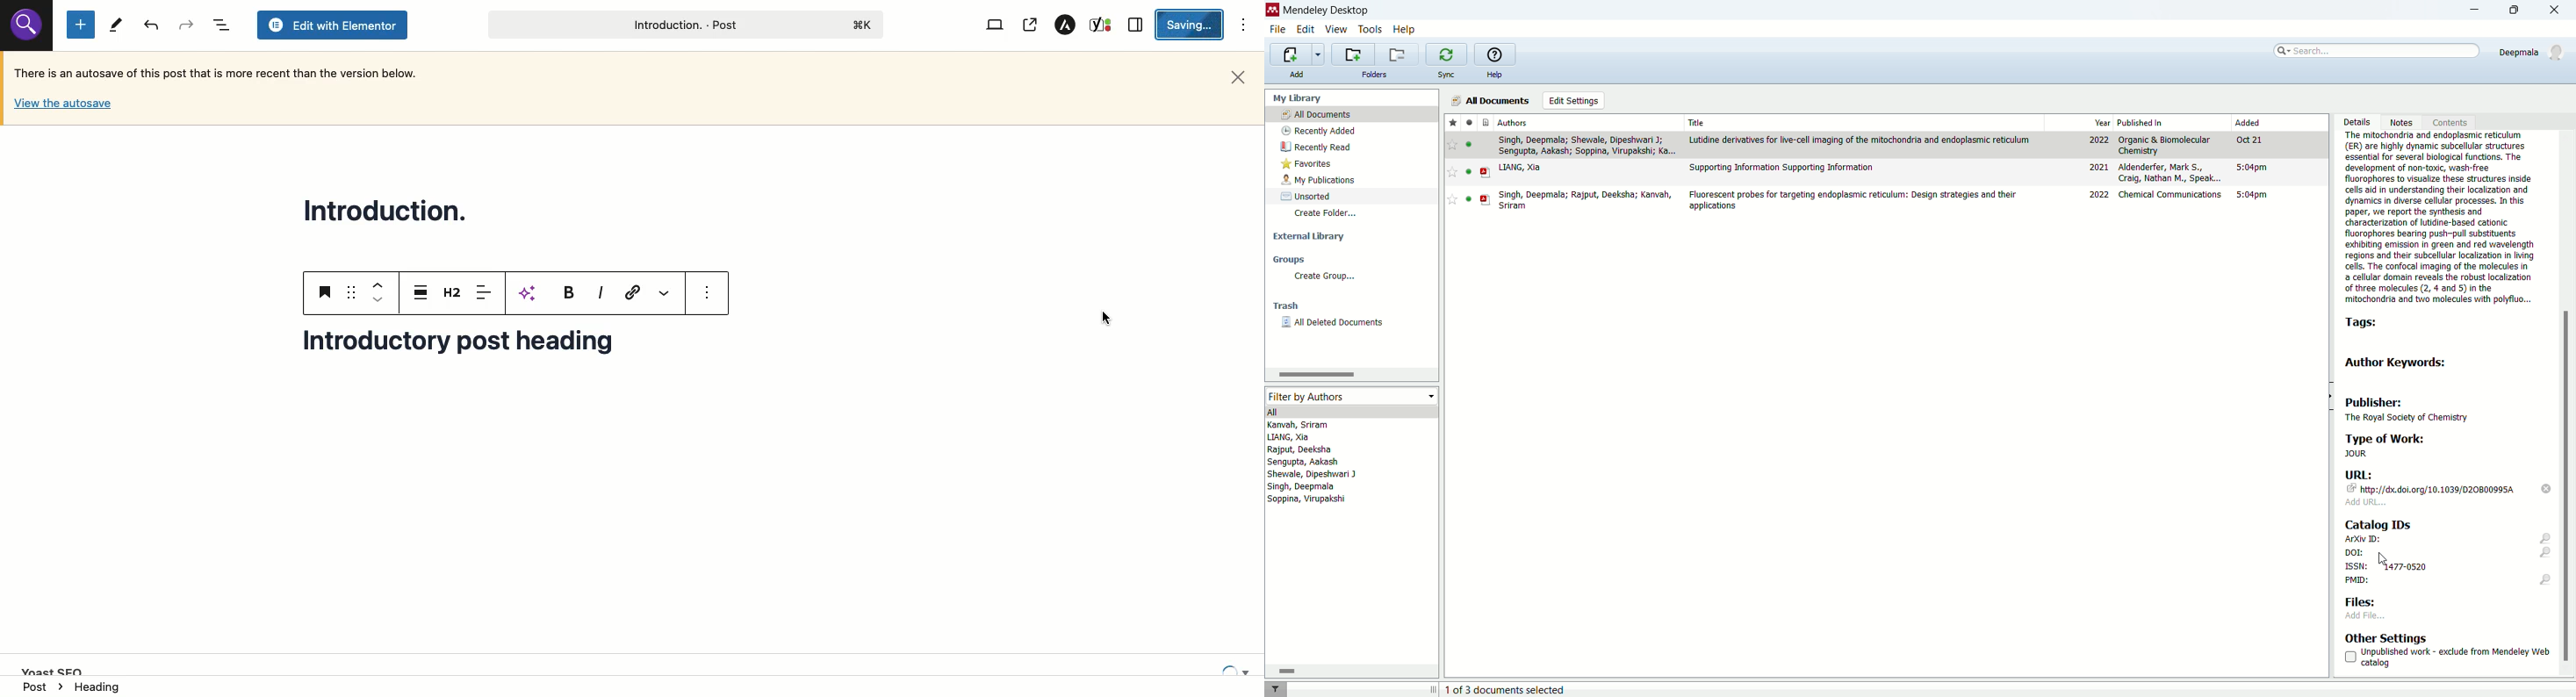 This screenshot has height=700, width=2576. Describe the element at coordinates (2367, 324) in the screenshot. I see `tags: ` at that location.